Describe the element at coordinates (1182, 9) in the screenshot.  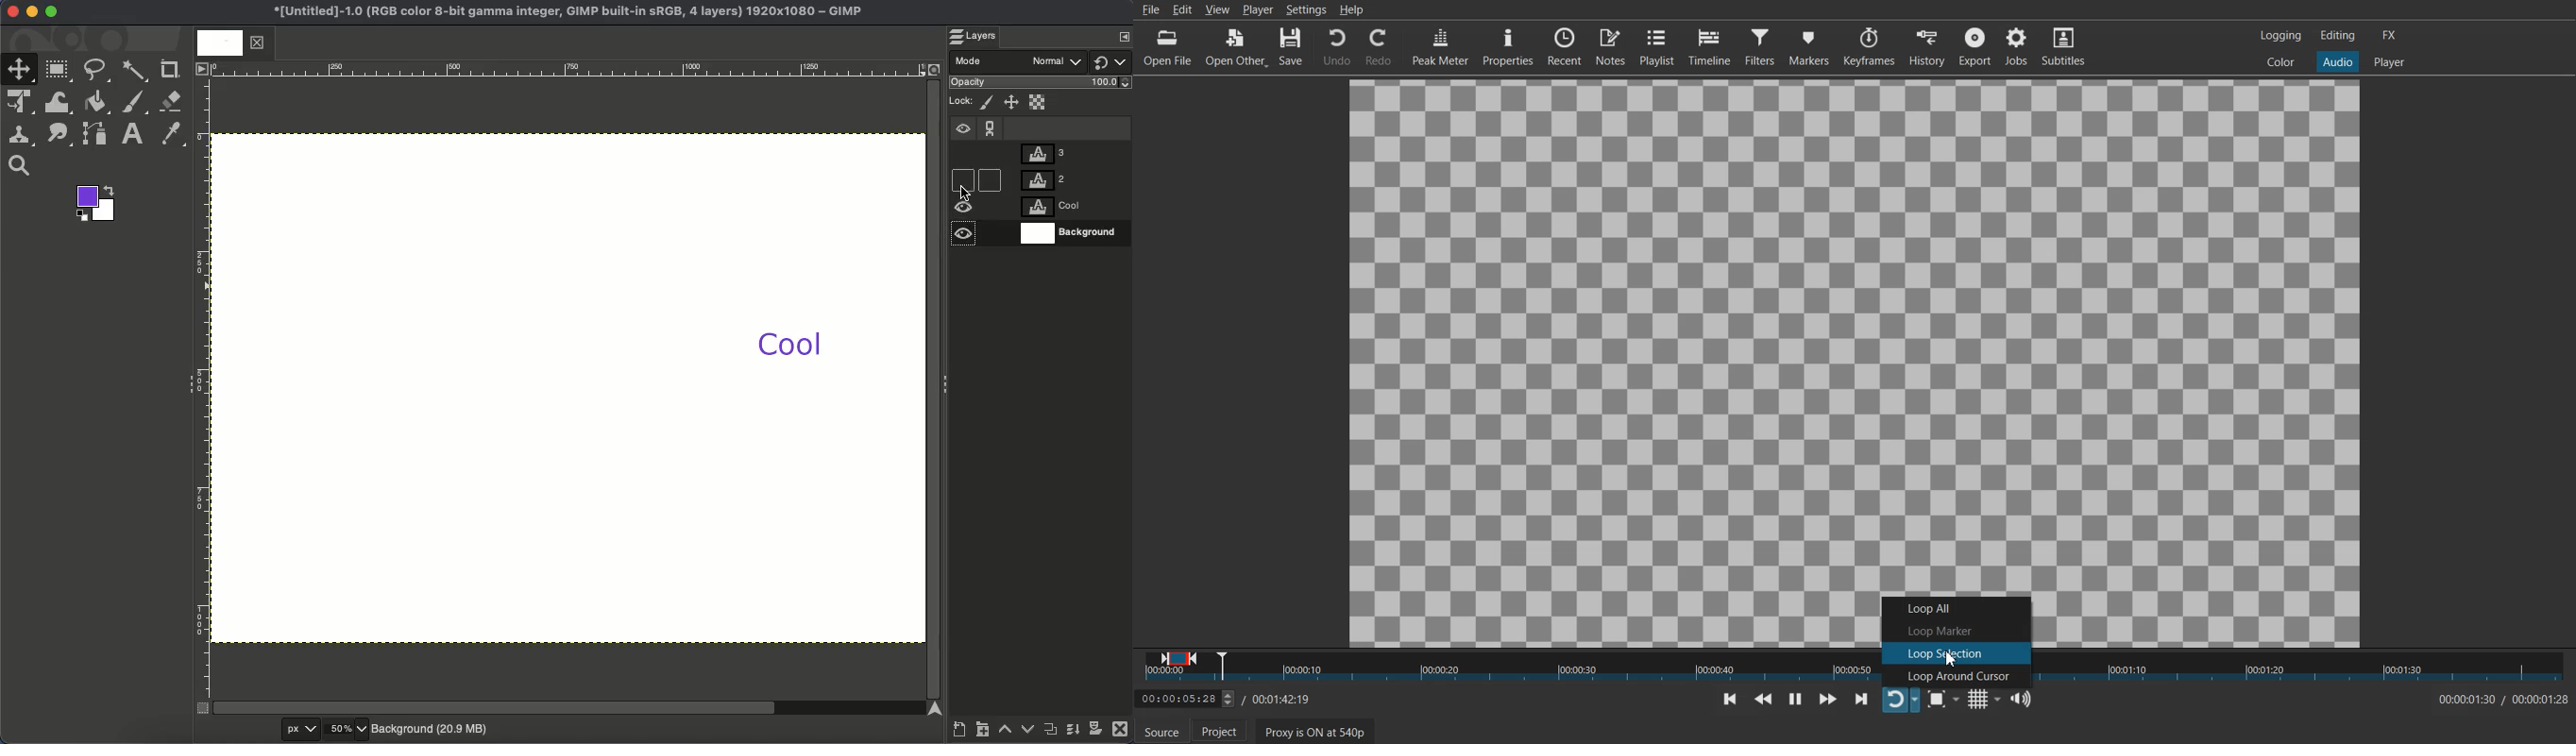
I see `Edit` at that location.